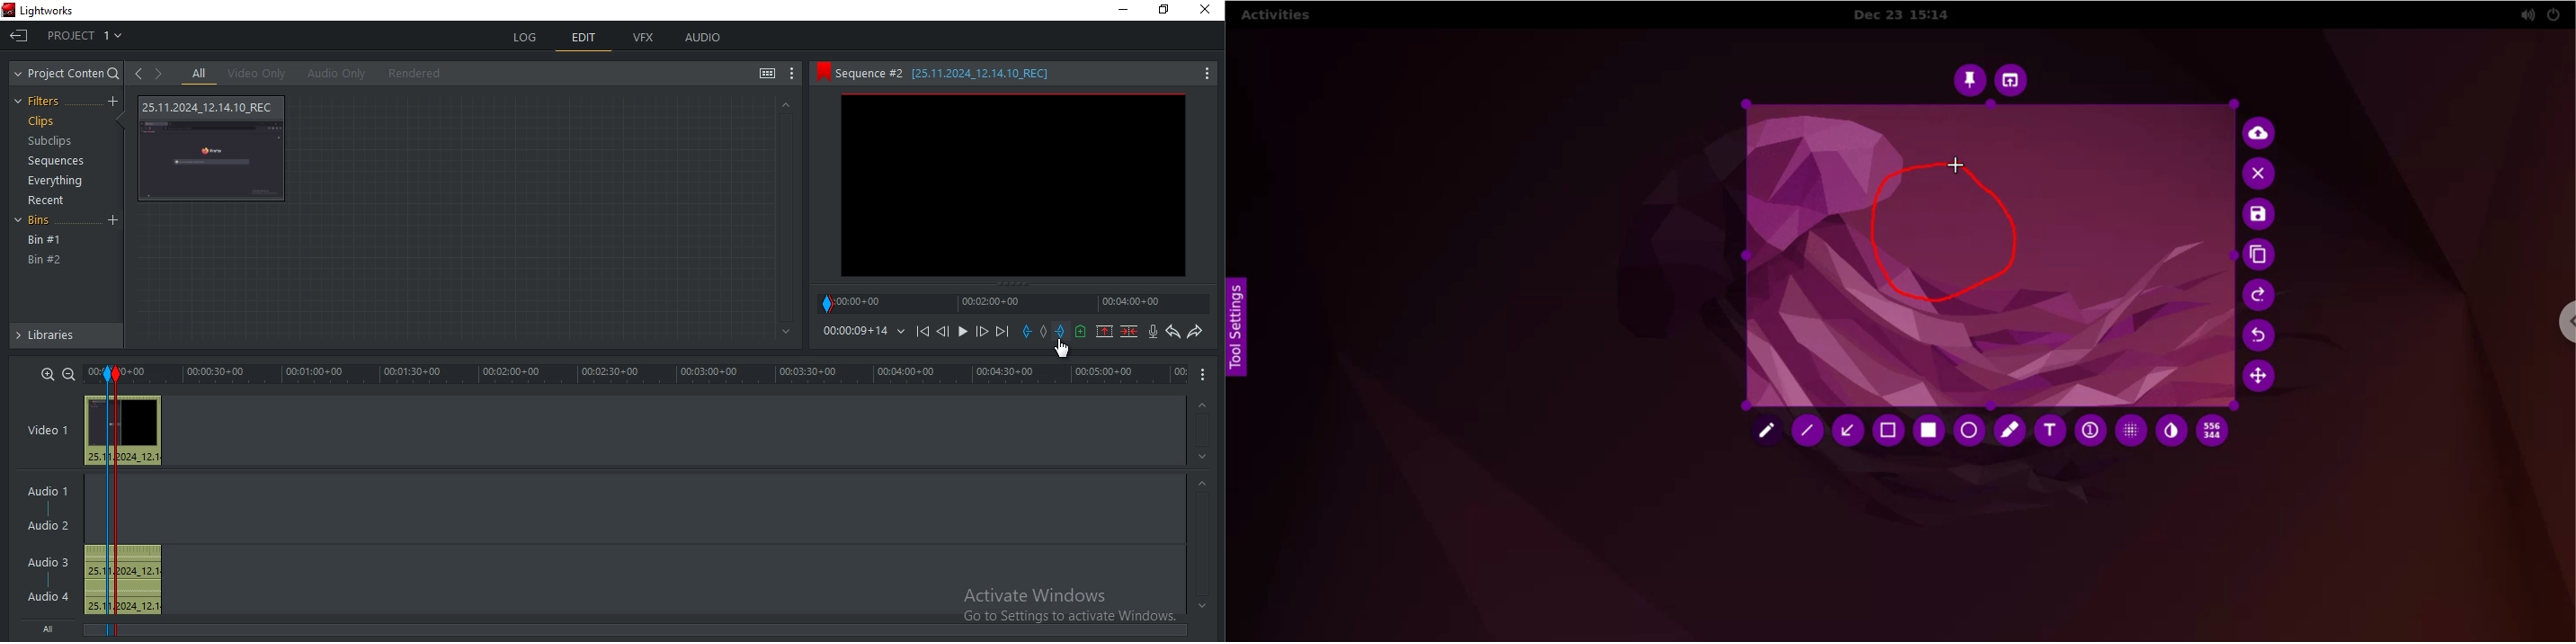  Describe the element at coordinates (942, 331) in the screenshot. I see `Previous` at that location.